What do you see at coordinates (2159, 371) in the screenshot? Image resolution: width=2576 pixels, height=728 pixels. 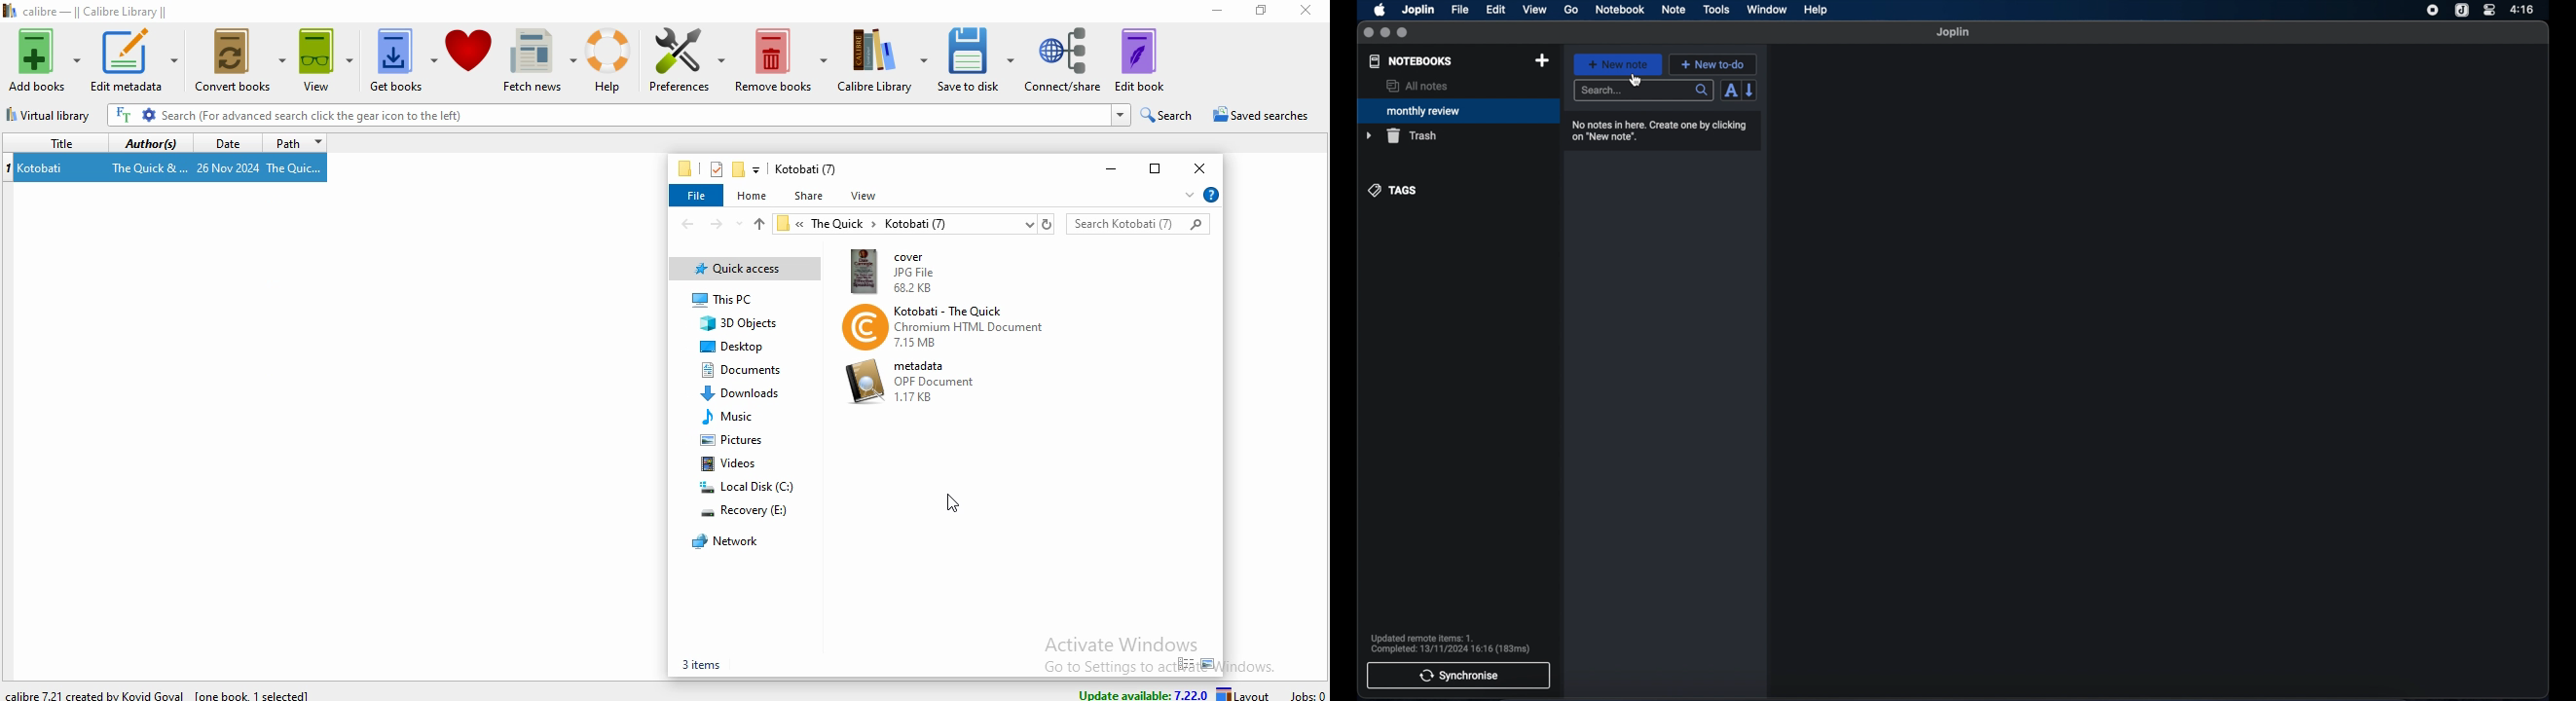 I see `empty state` at bounding box center [2159, 371].